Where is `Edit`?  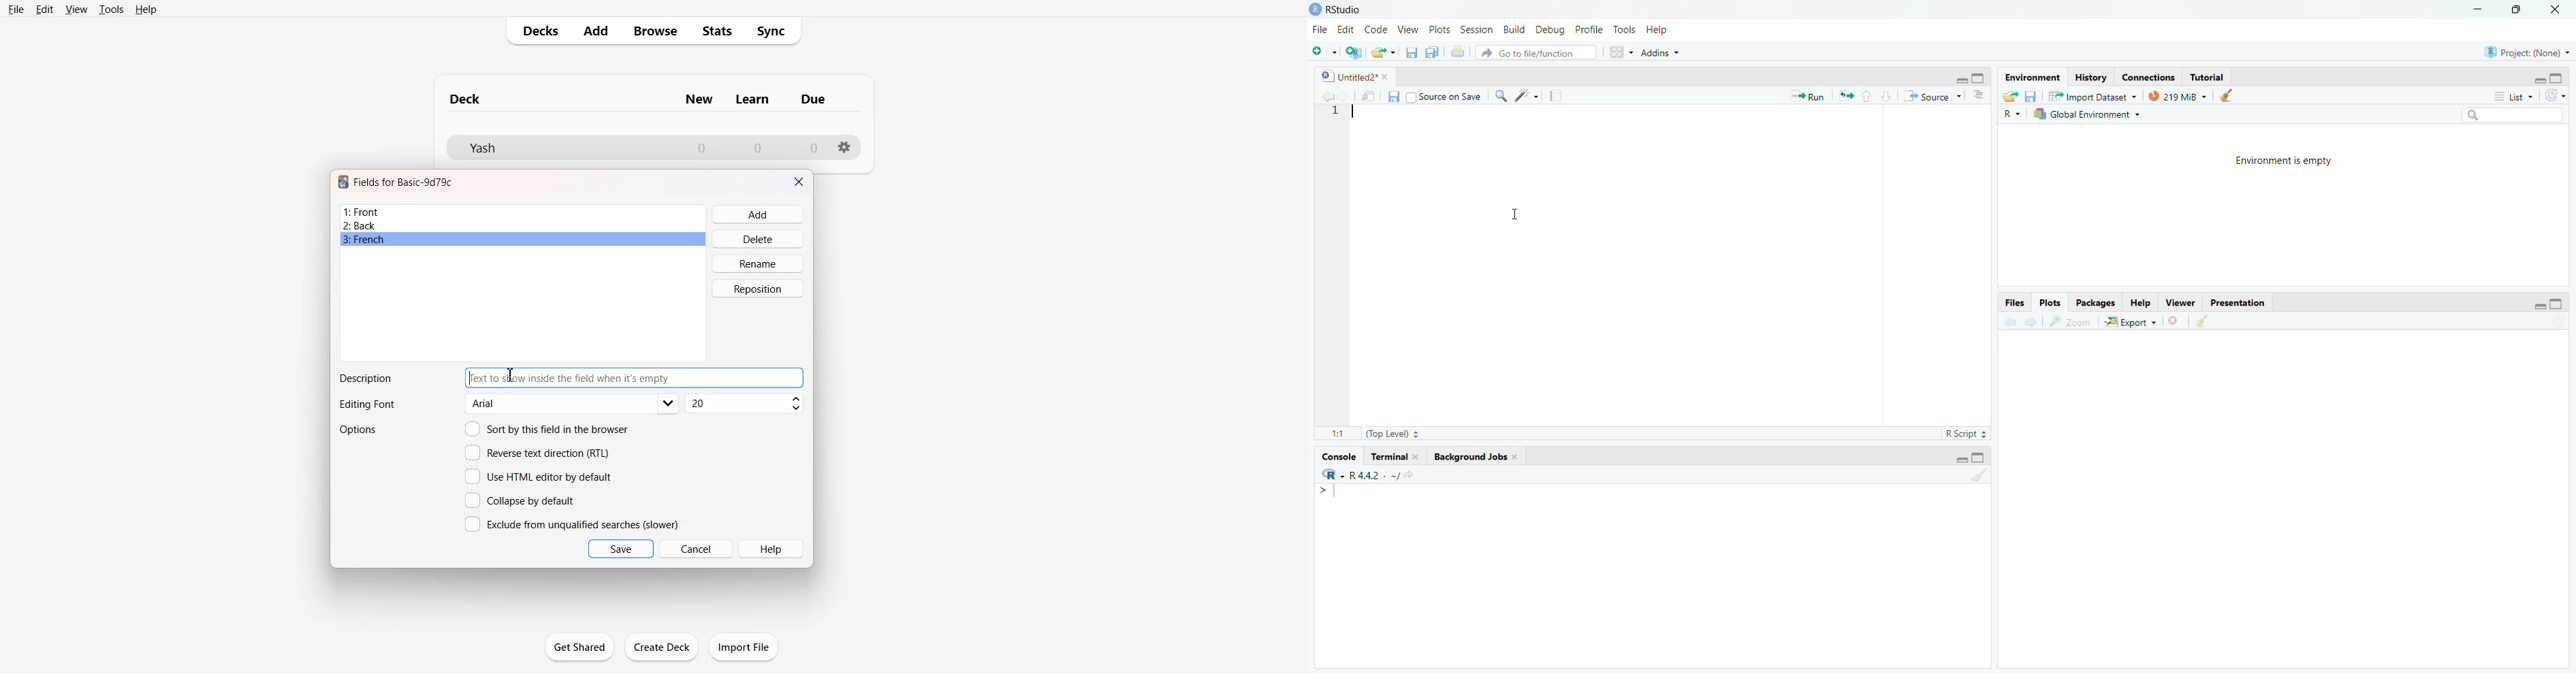 Edit is located at coordinates (44, 10).